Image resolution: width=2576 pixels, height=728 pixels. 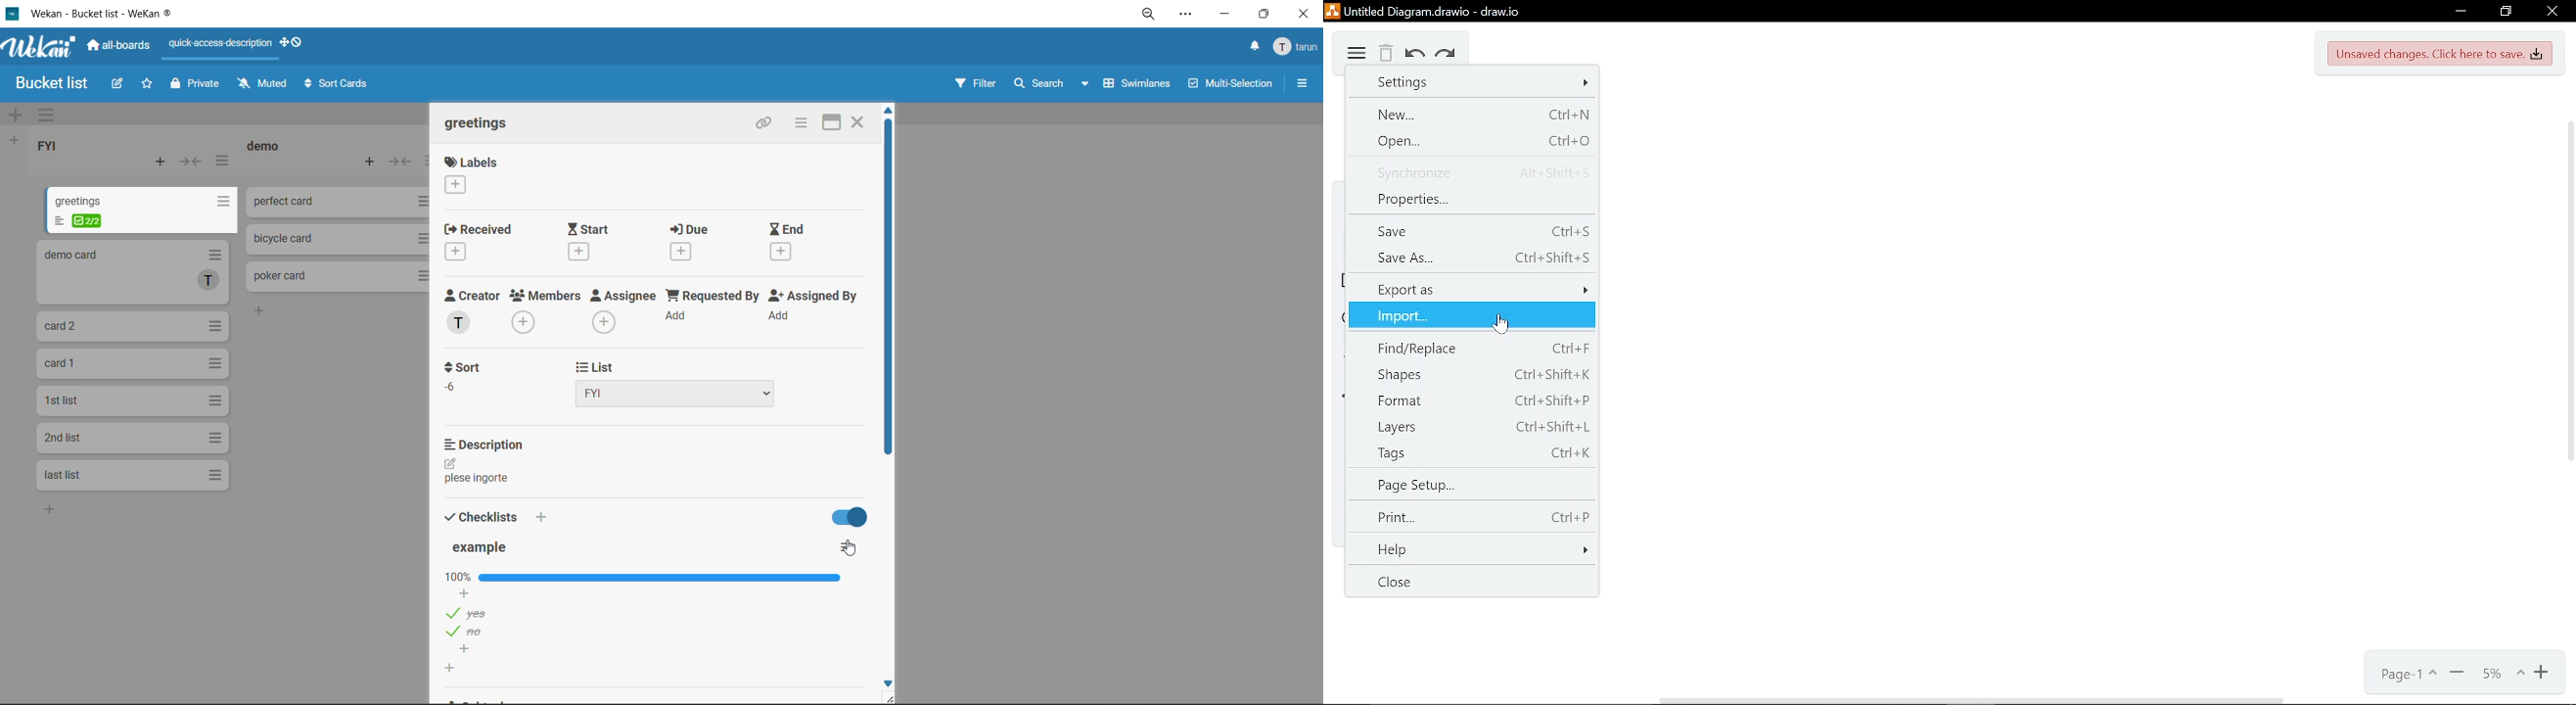 I want to click on card title, so click(x=481, y=123).